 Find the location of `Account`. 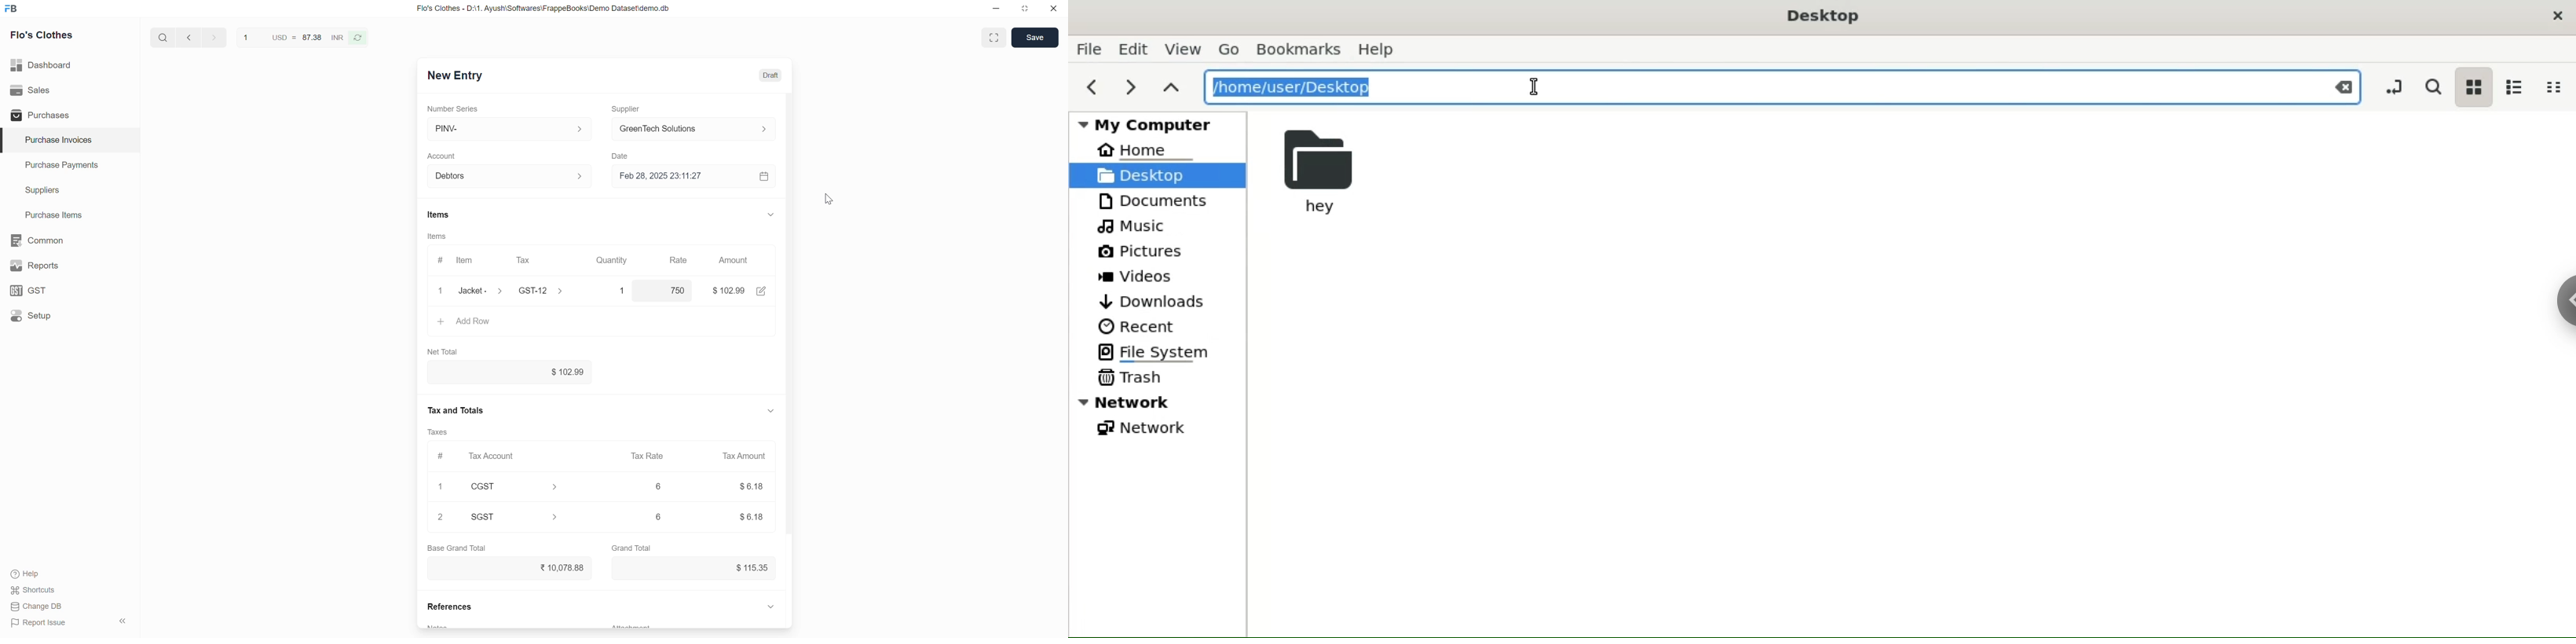

Account is located at coordinates (442, 156).